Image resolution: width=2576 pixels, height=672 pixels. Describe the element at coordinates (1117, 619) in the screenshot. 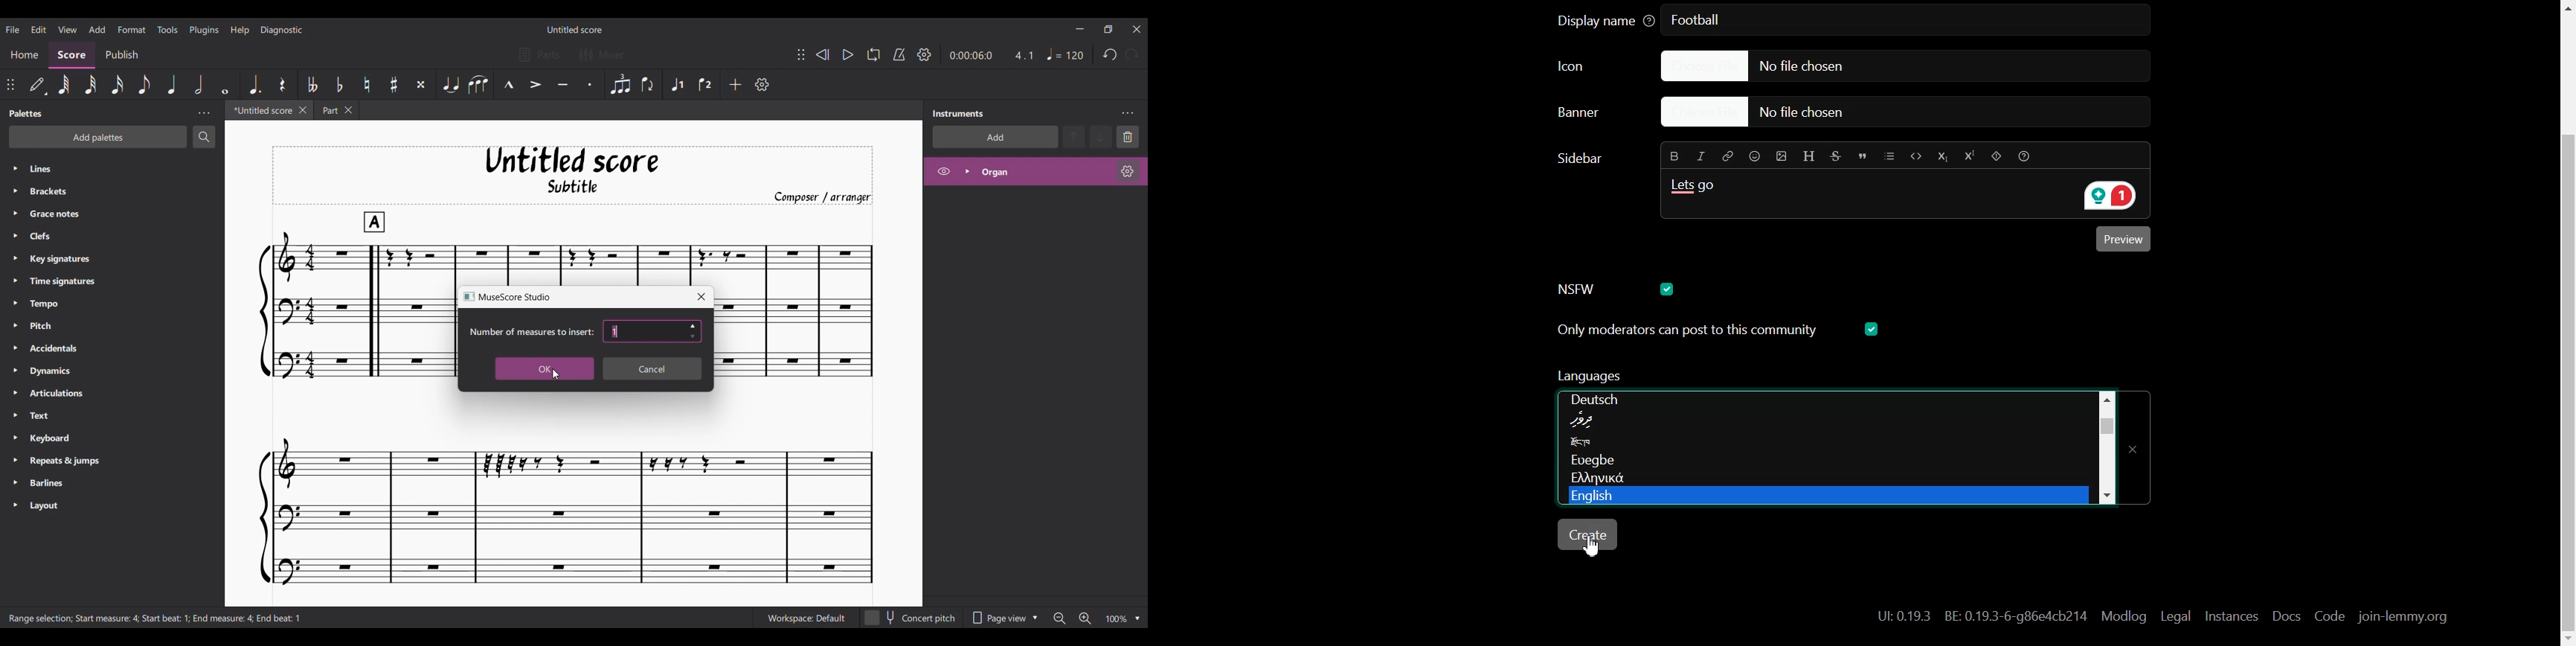

I see `Current zoom factor` at that location.